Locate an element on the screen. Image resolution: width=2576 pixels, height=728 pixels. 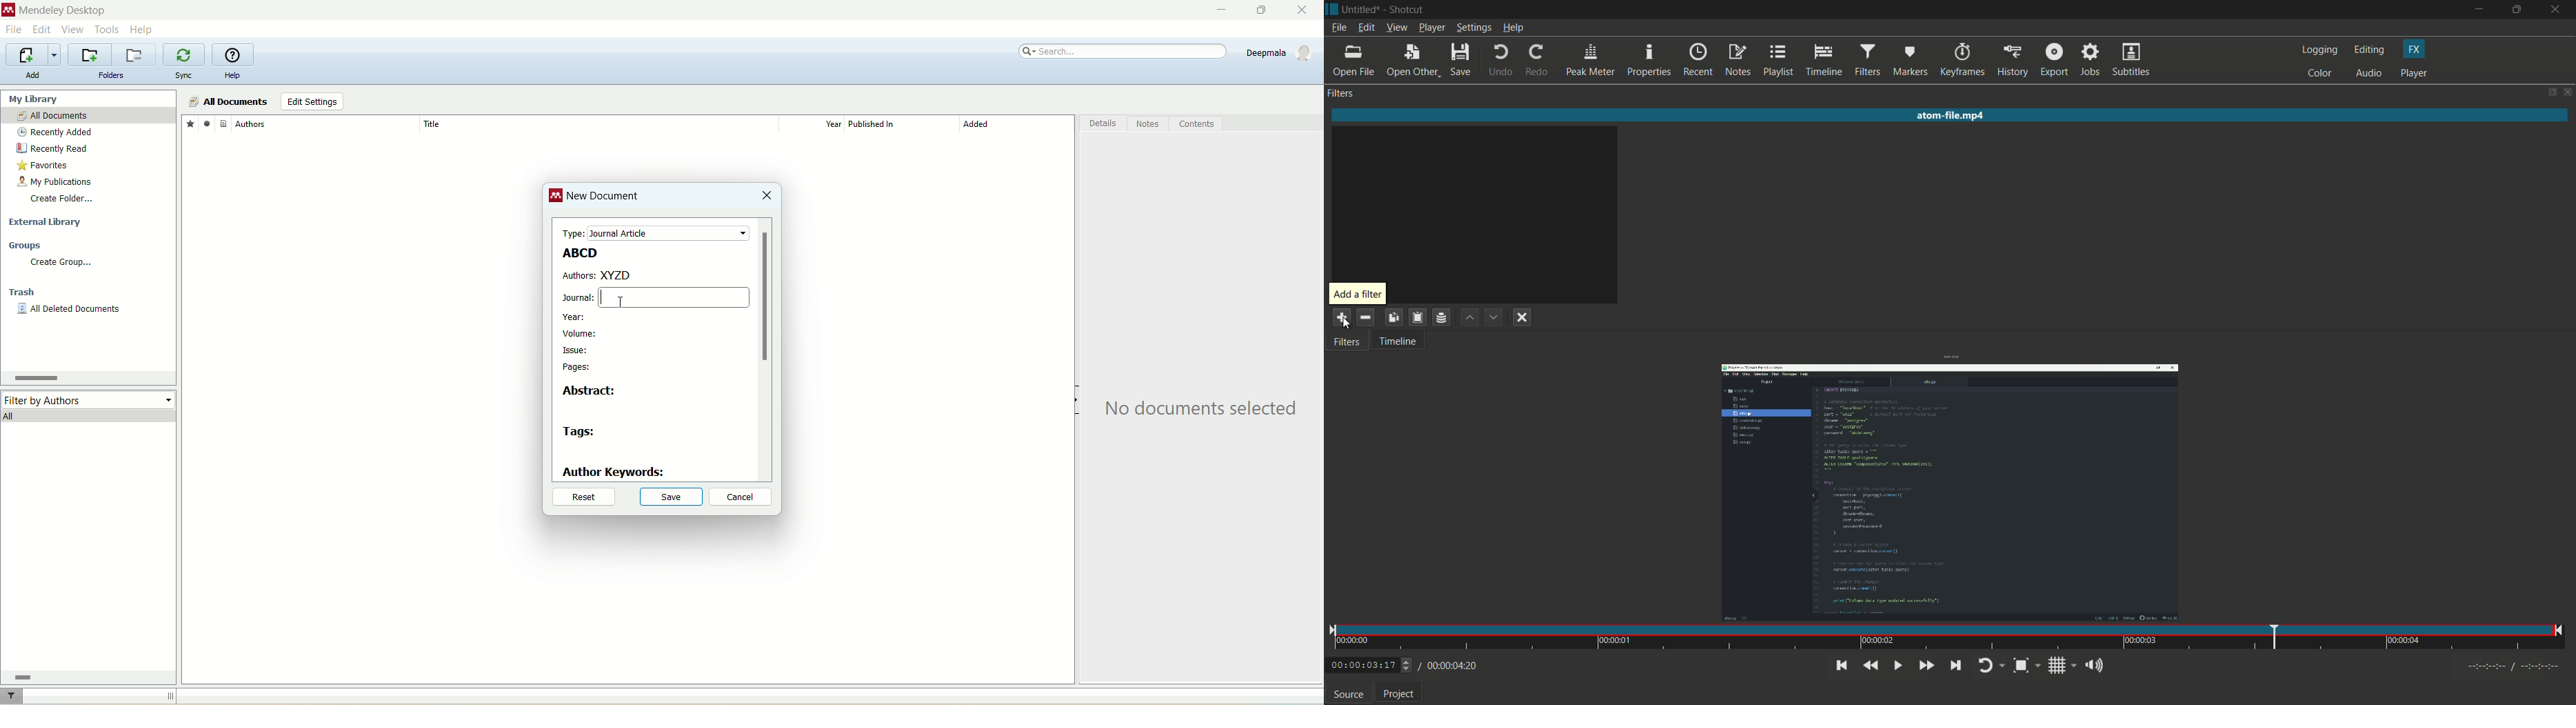
save is located at coordinates (1460, 58).